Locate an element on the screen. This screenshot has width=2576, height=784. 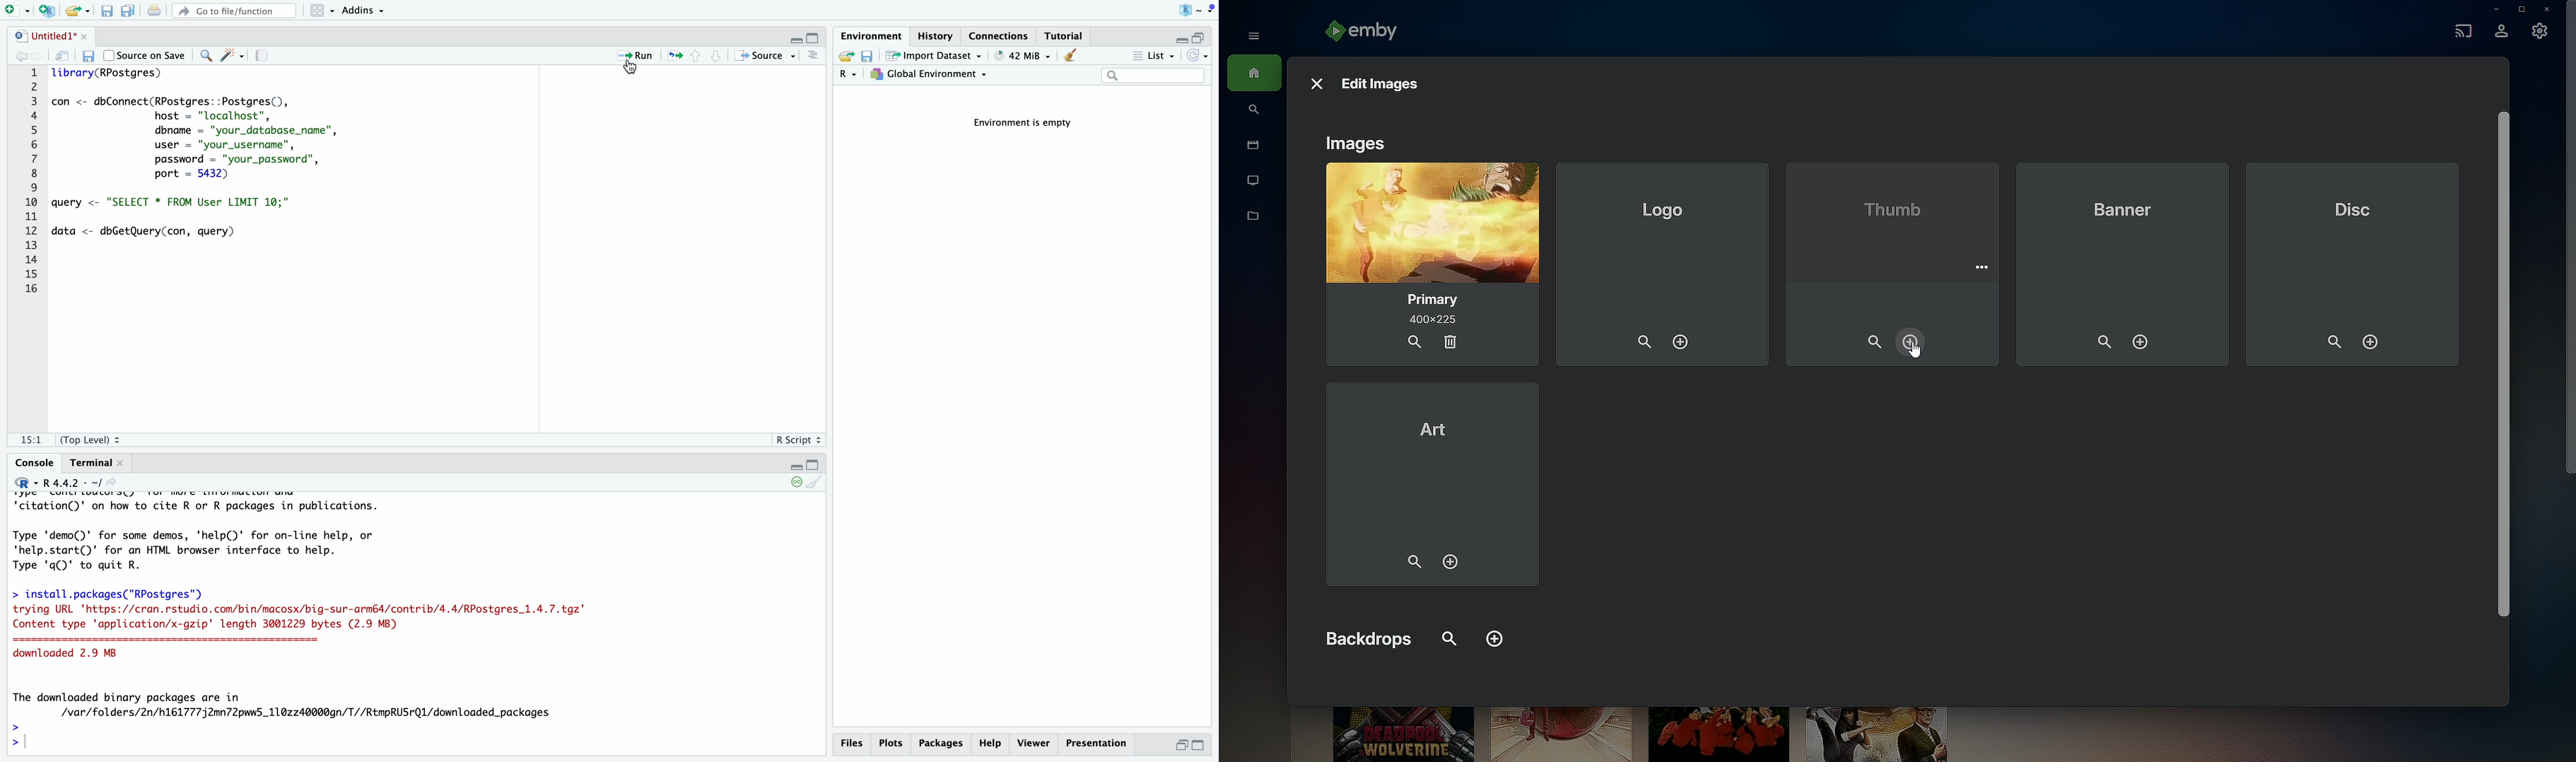
query to select is located at coordinates (181, 202).